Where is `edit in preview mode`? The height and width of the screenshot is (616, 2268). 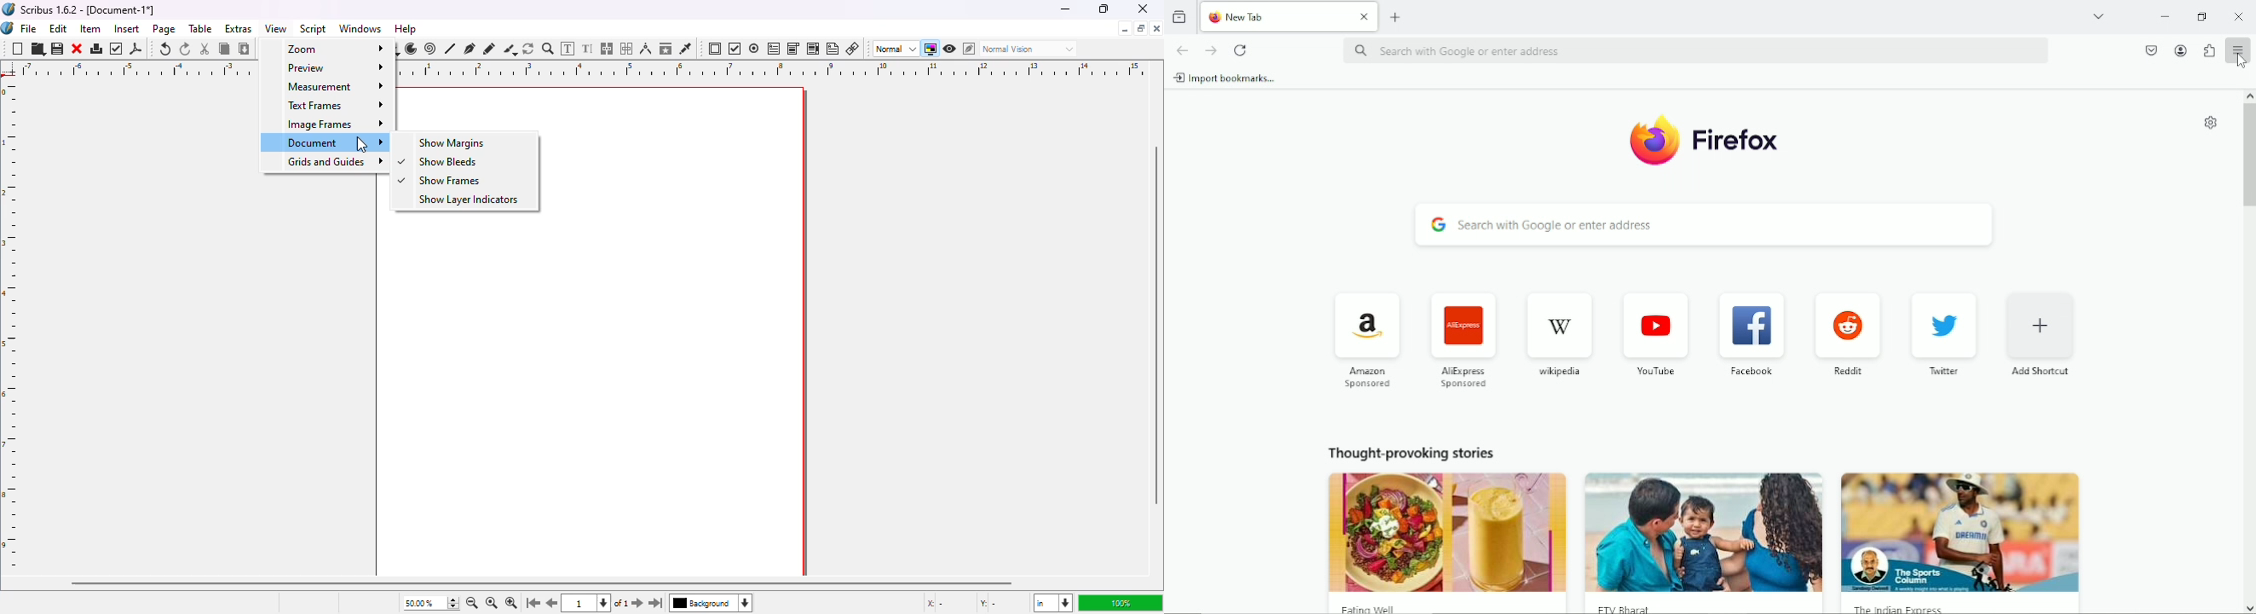
edit in preview mode is located at coordinates (970, 49).